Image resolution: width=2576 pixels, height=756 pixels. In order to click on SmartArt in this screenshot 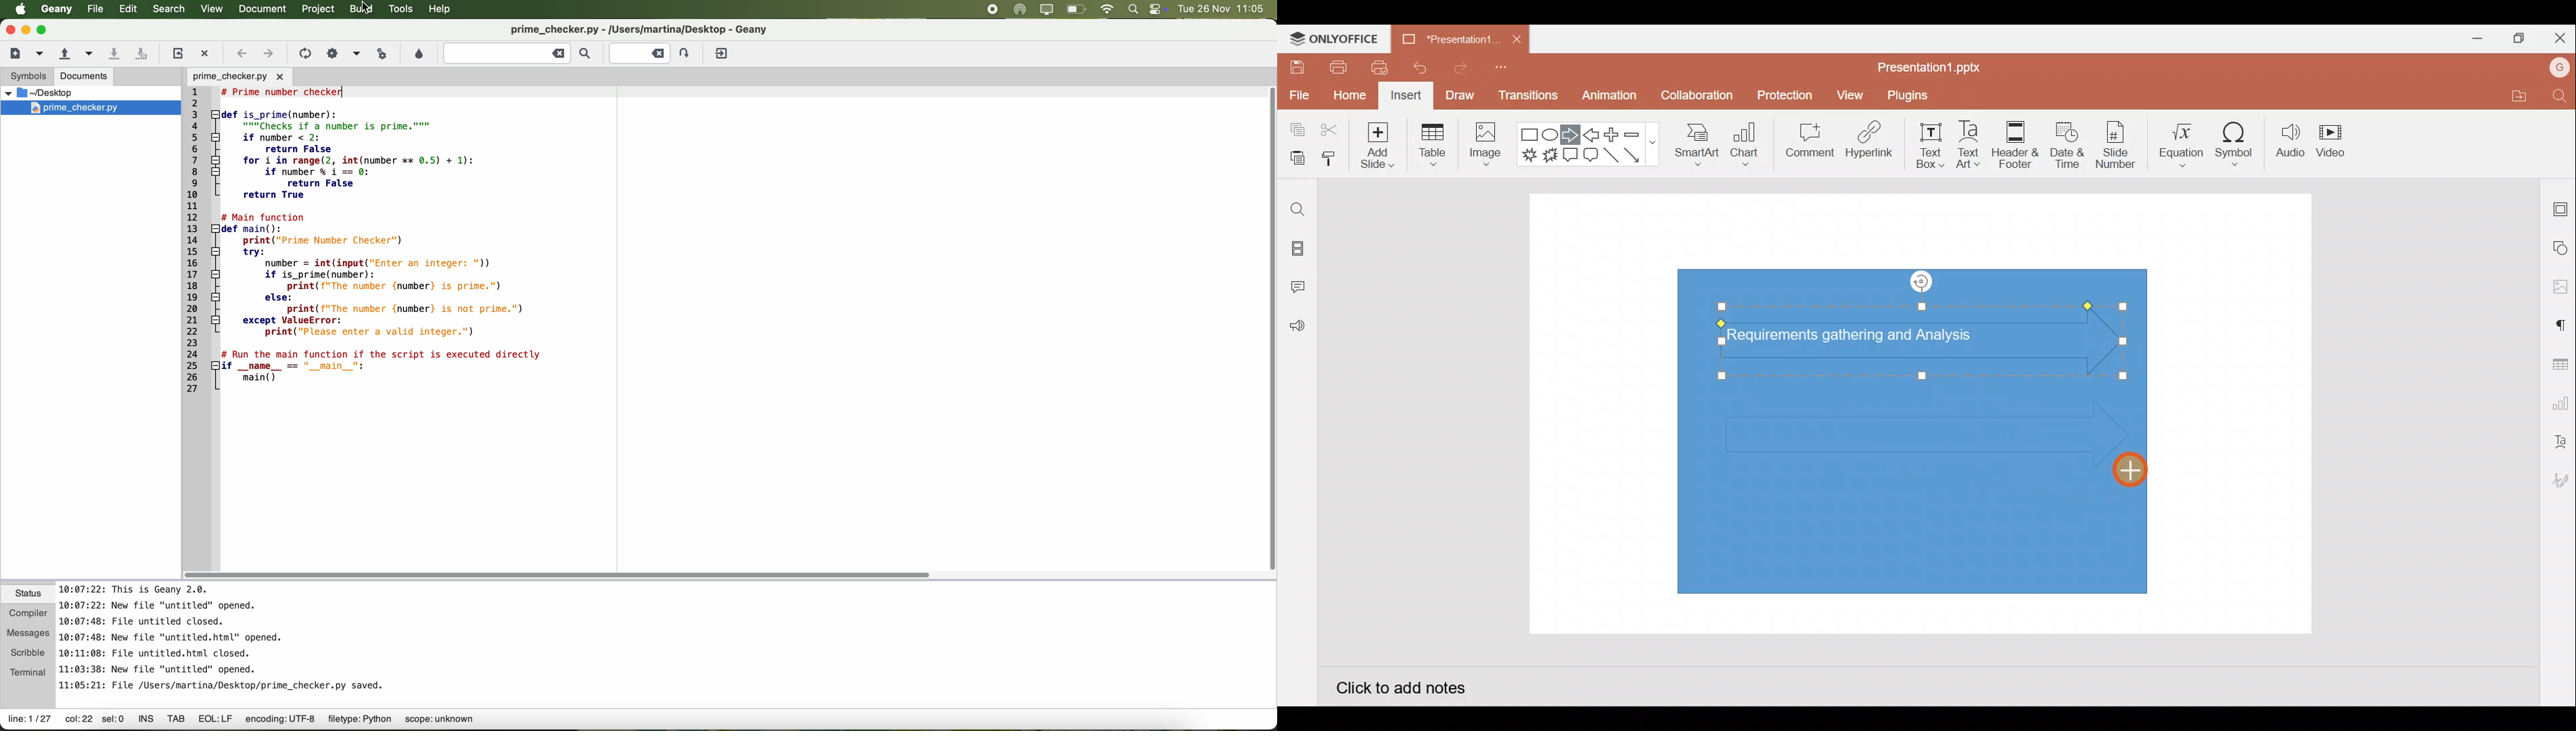, I will do `click(1696, 142)`.